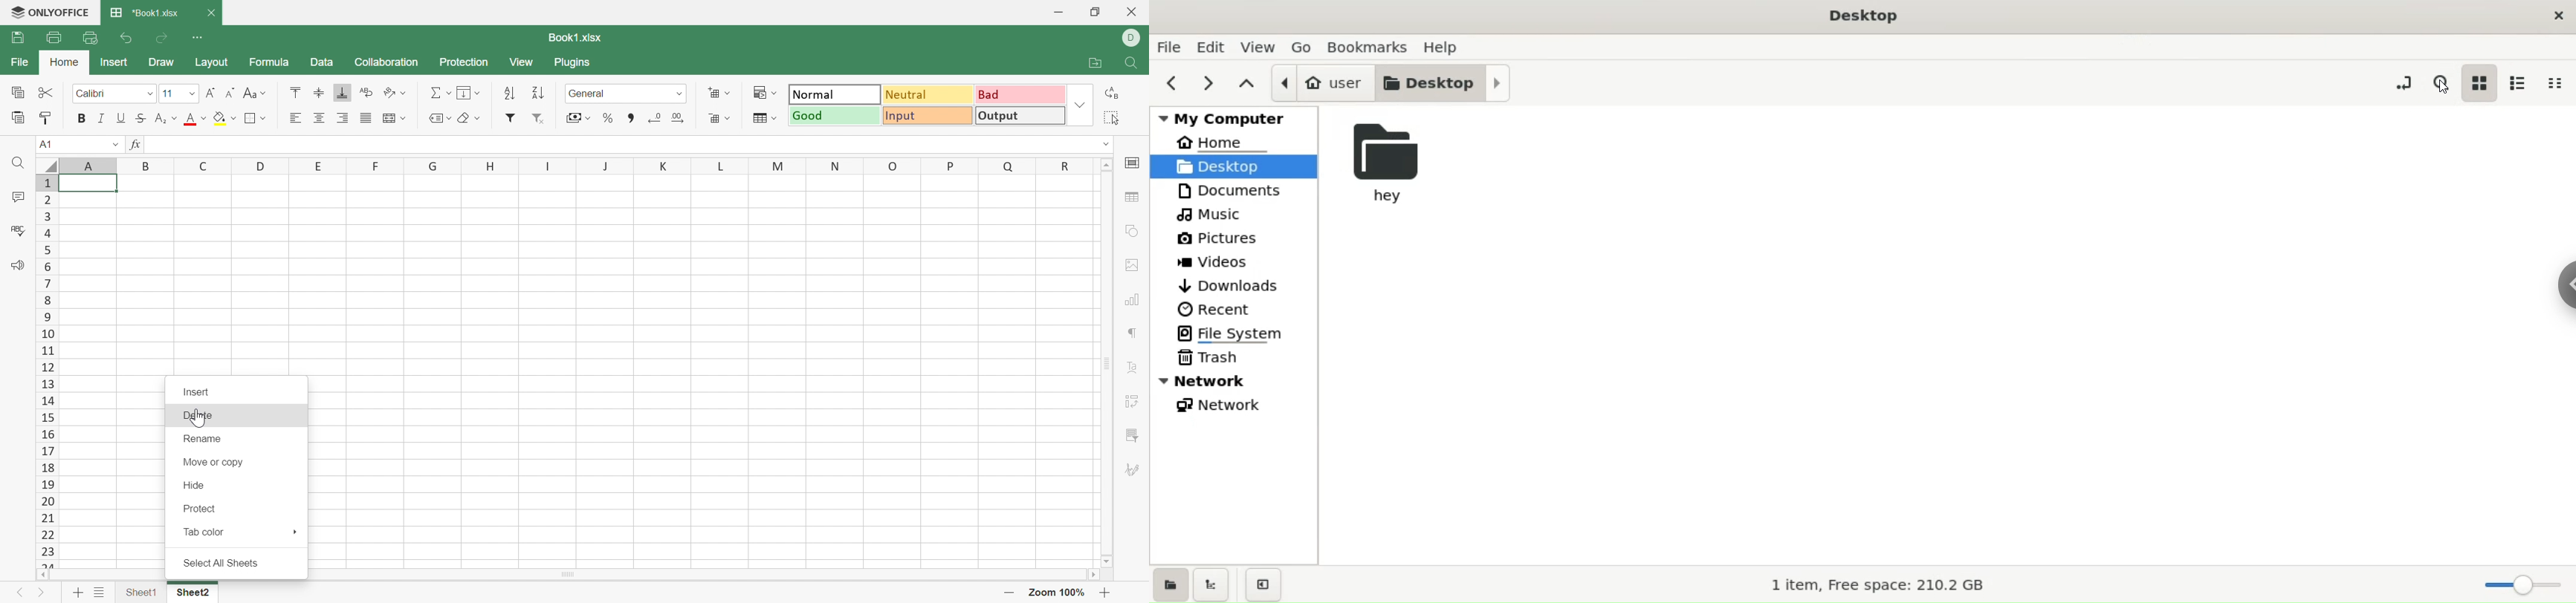 Image resolution: width=2576 pixels, height=616 pixels. What do you see at coordinates (196, 415) in the screenshot?
I see `Delete` at bounding box center [196, 415].